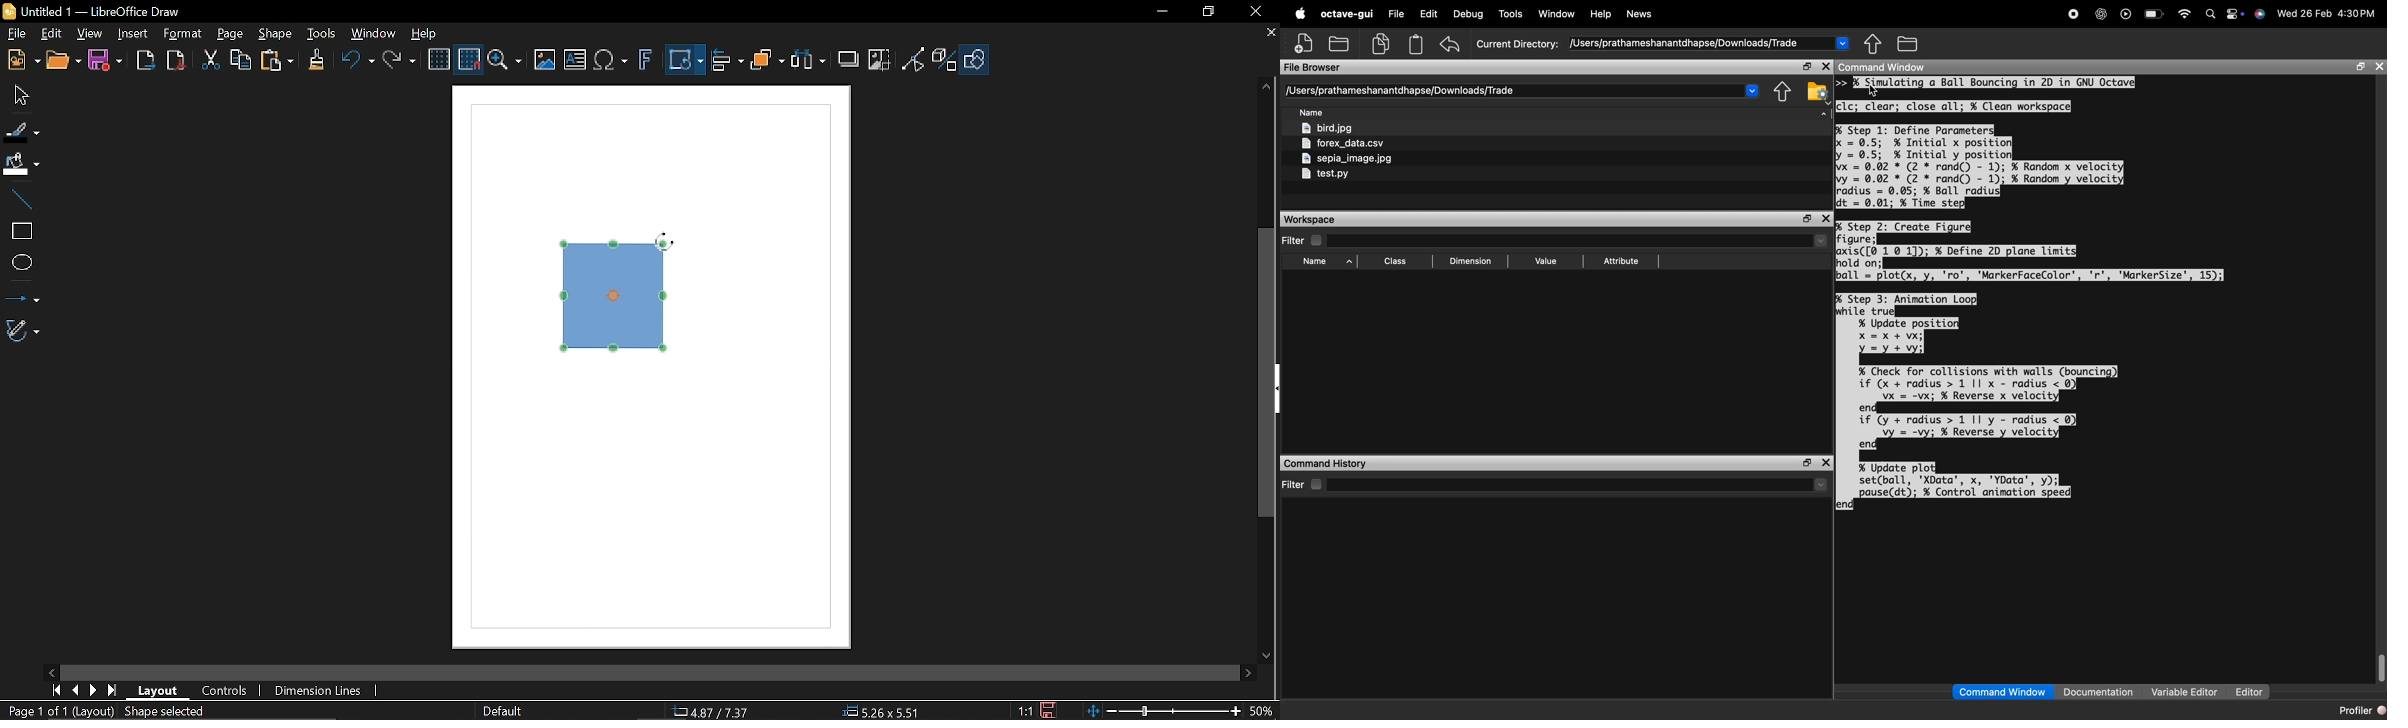 This screenshot has height=728, width=2408. I want to click on Close window, so click(1255, 12).